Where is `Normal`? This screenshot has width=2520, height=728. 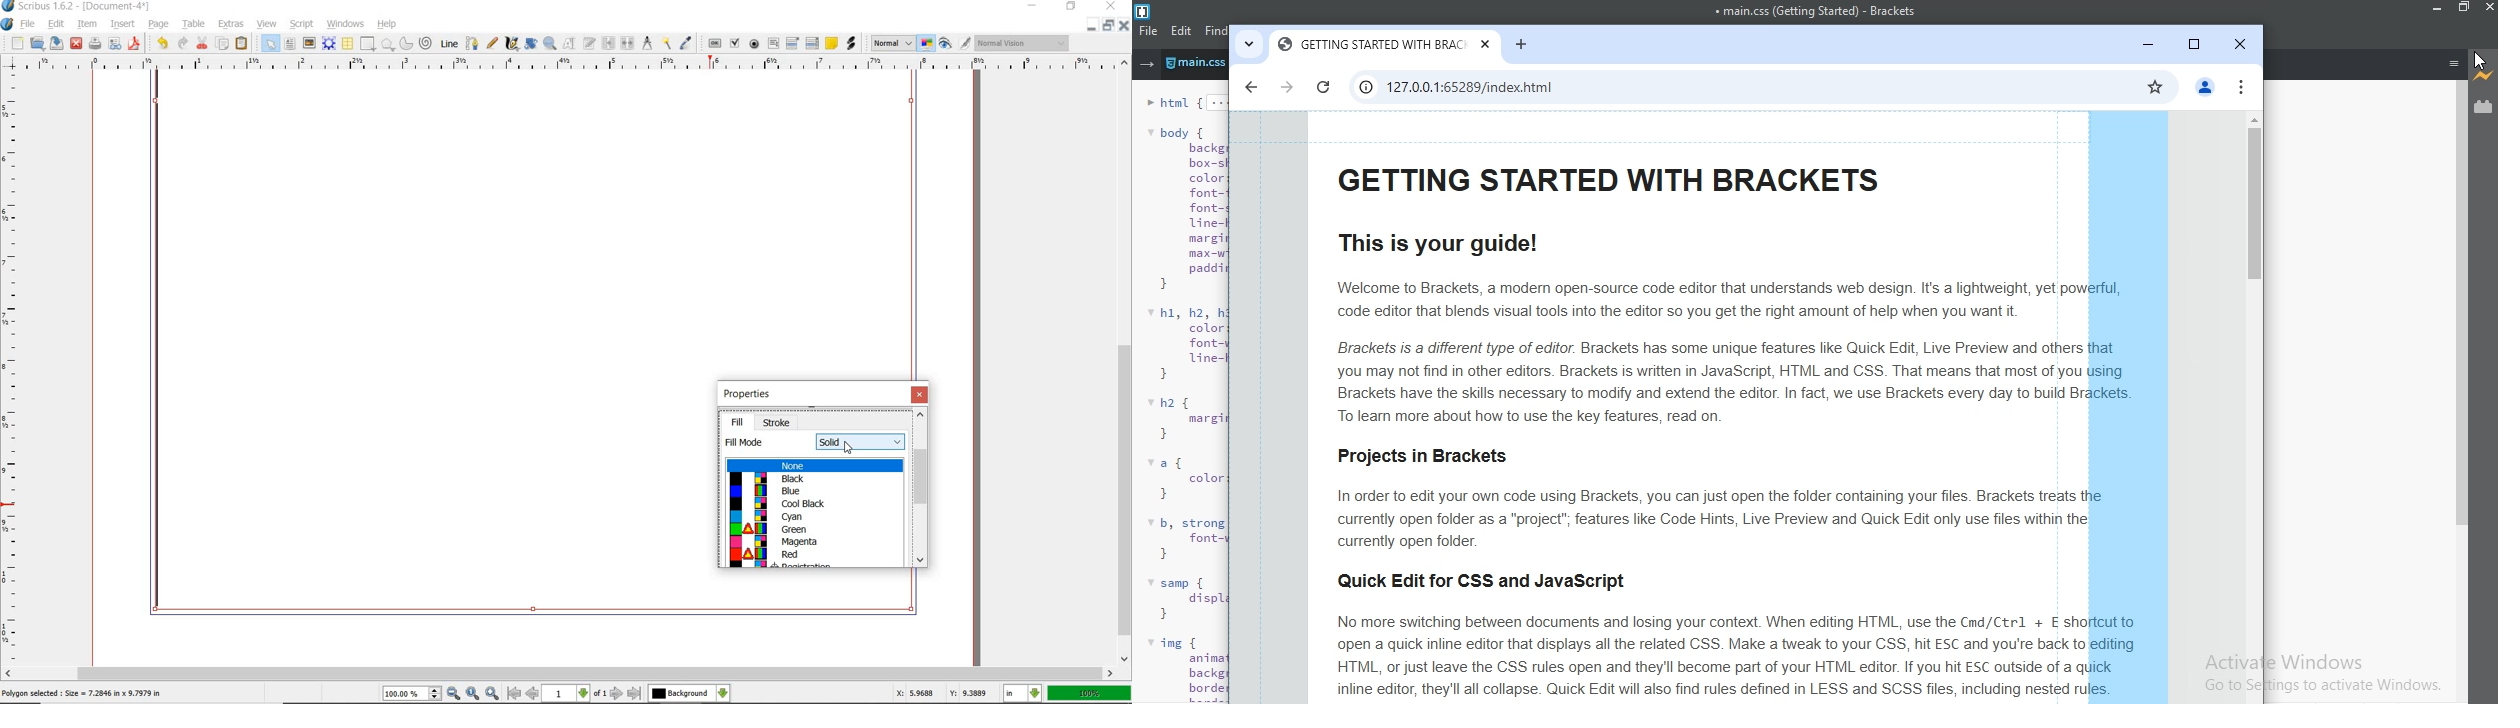 Normal is located at coordinates (893, 43).